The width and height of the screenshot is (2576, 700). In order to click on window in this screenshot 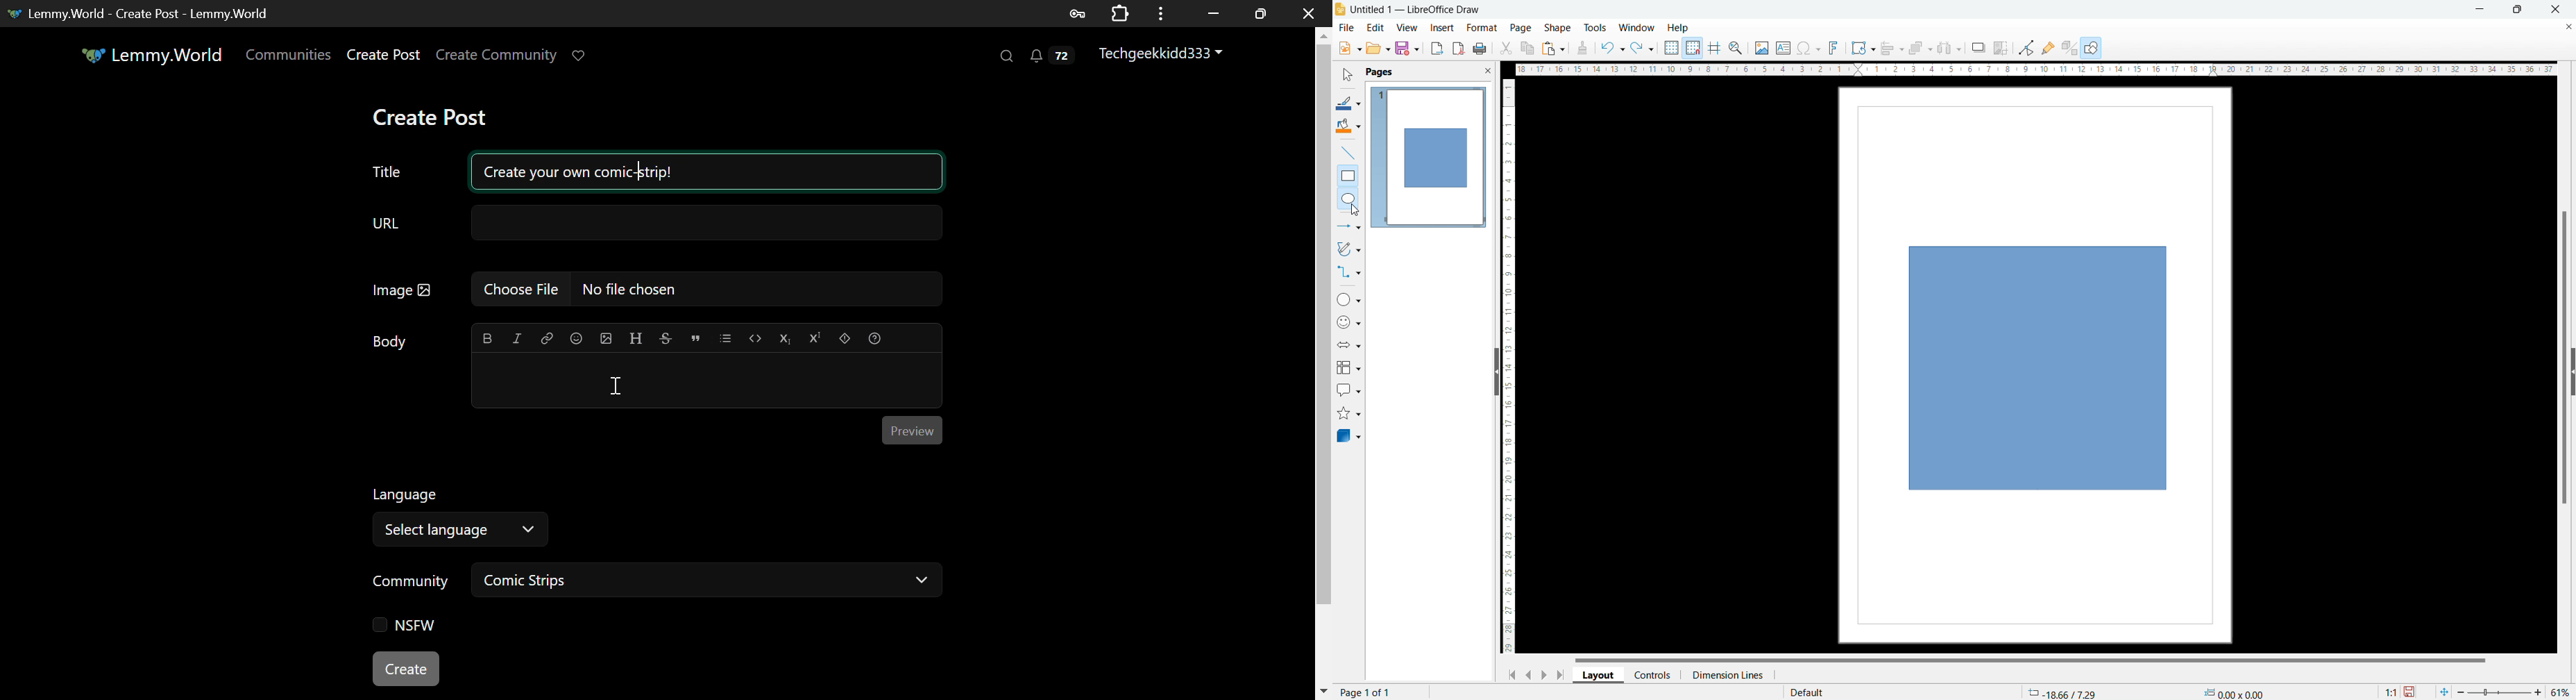, I will do `click(1637, 29)`.